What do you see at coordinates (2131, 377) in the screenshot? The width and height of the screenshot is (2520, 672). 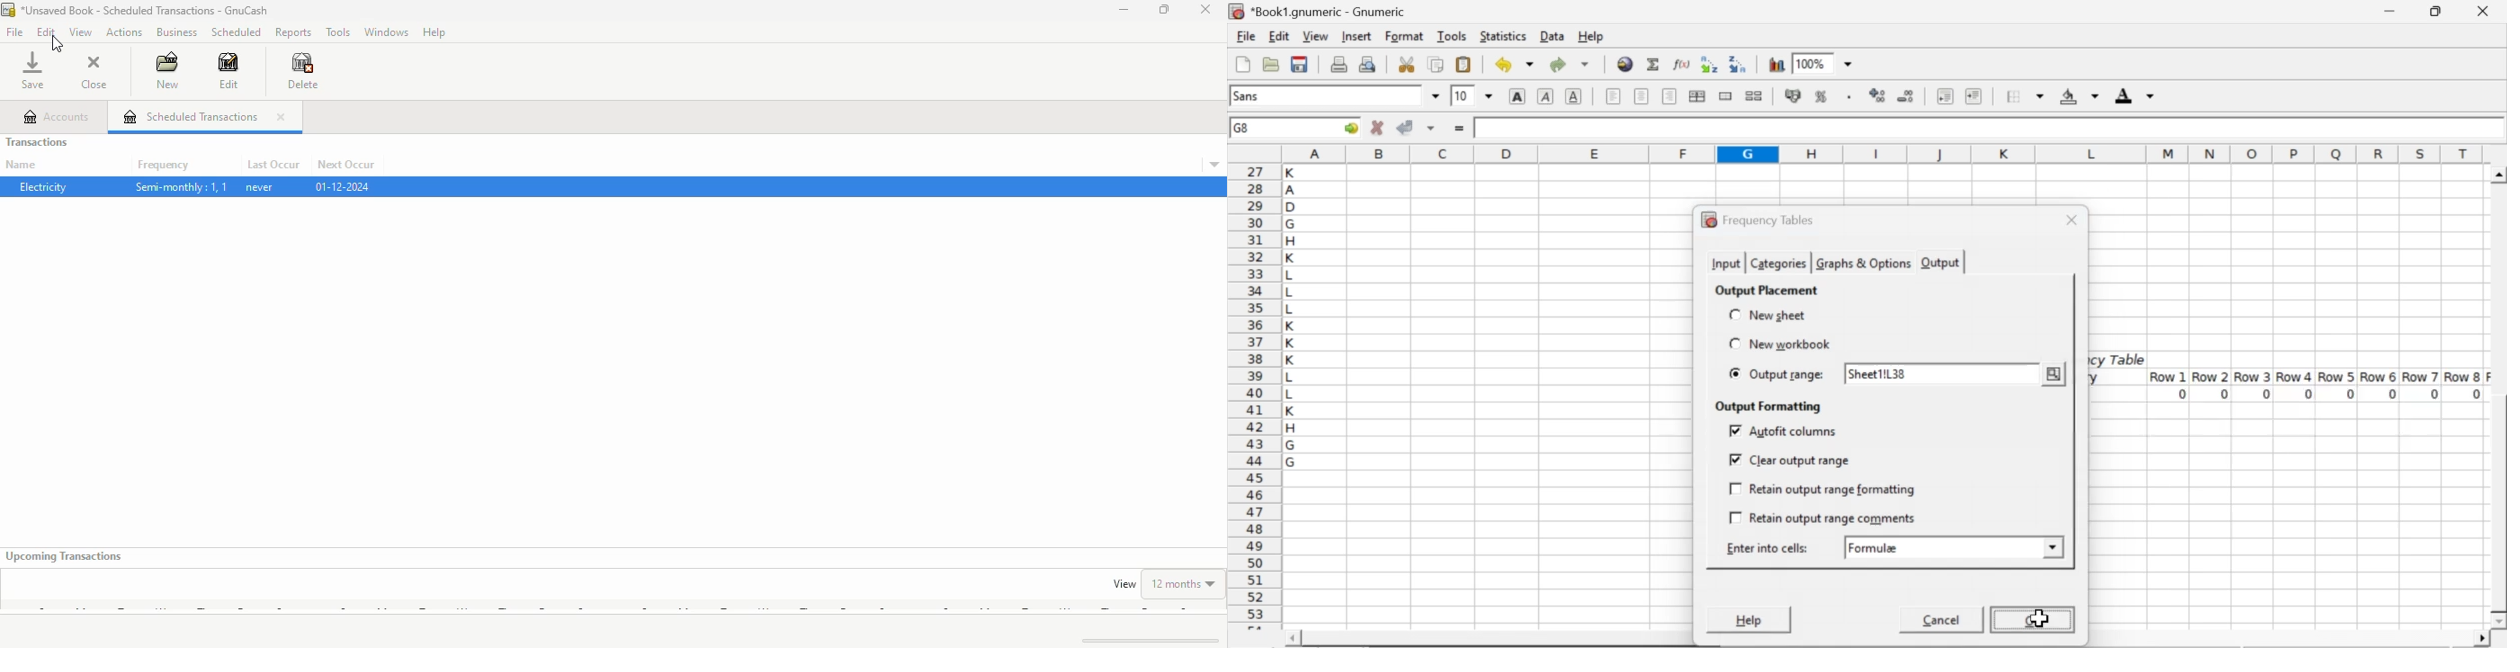 I see `frequency table` at bounding box center [2131, 377].